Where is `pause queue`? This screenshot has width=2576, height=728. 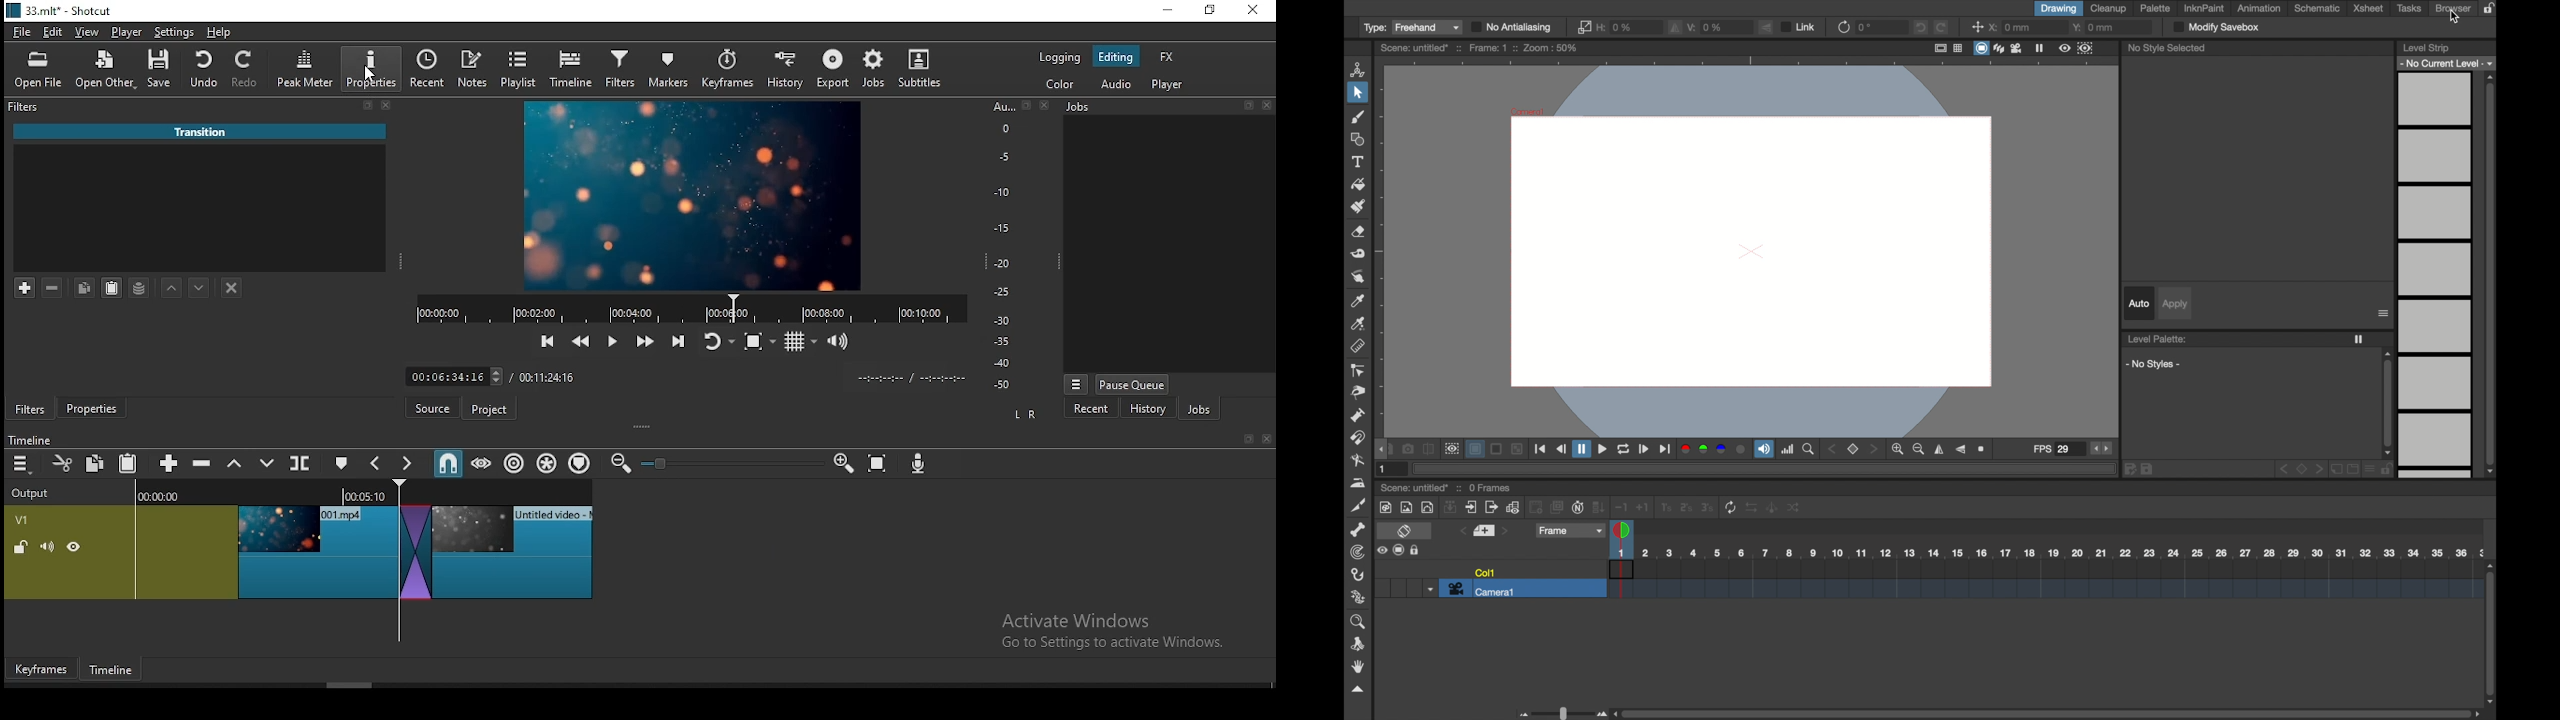 pause queue is located at coordinates (1131, 384).